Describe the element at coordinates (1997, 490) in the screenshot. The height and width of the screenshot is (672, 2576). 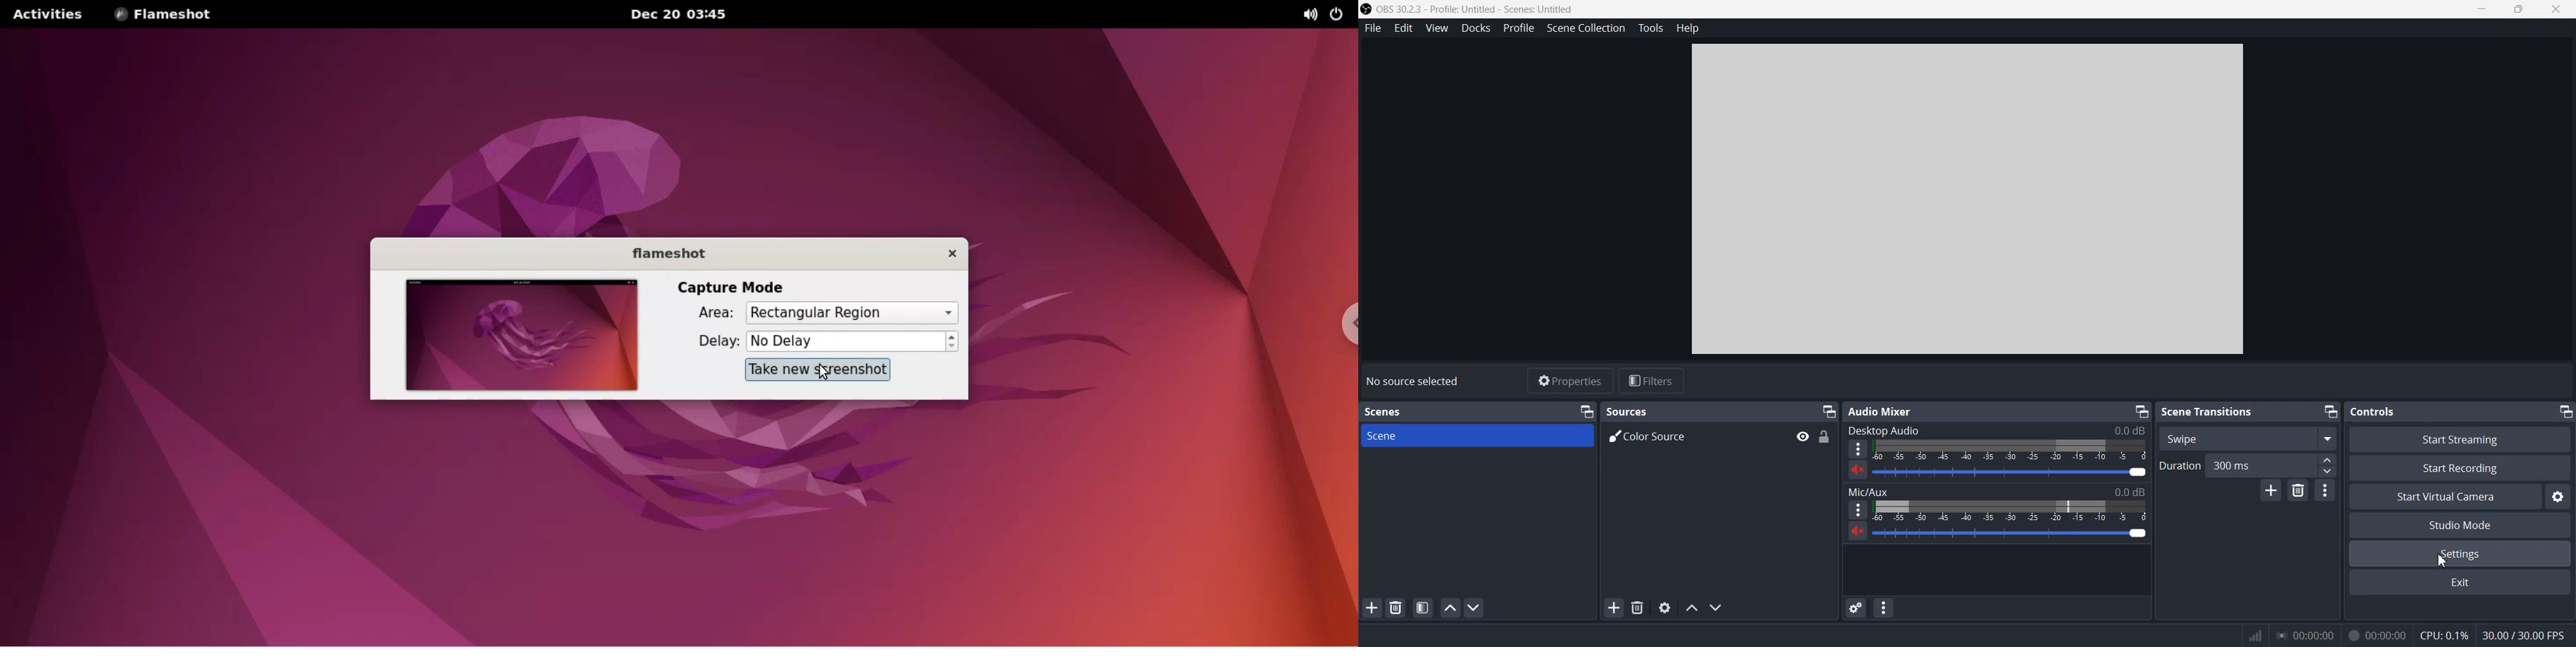
I see `Text` at that location.